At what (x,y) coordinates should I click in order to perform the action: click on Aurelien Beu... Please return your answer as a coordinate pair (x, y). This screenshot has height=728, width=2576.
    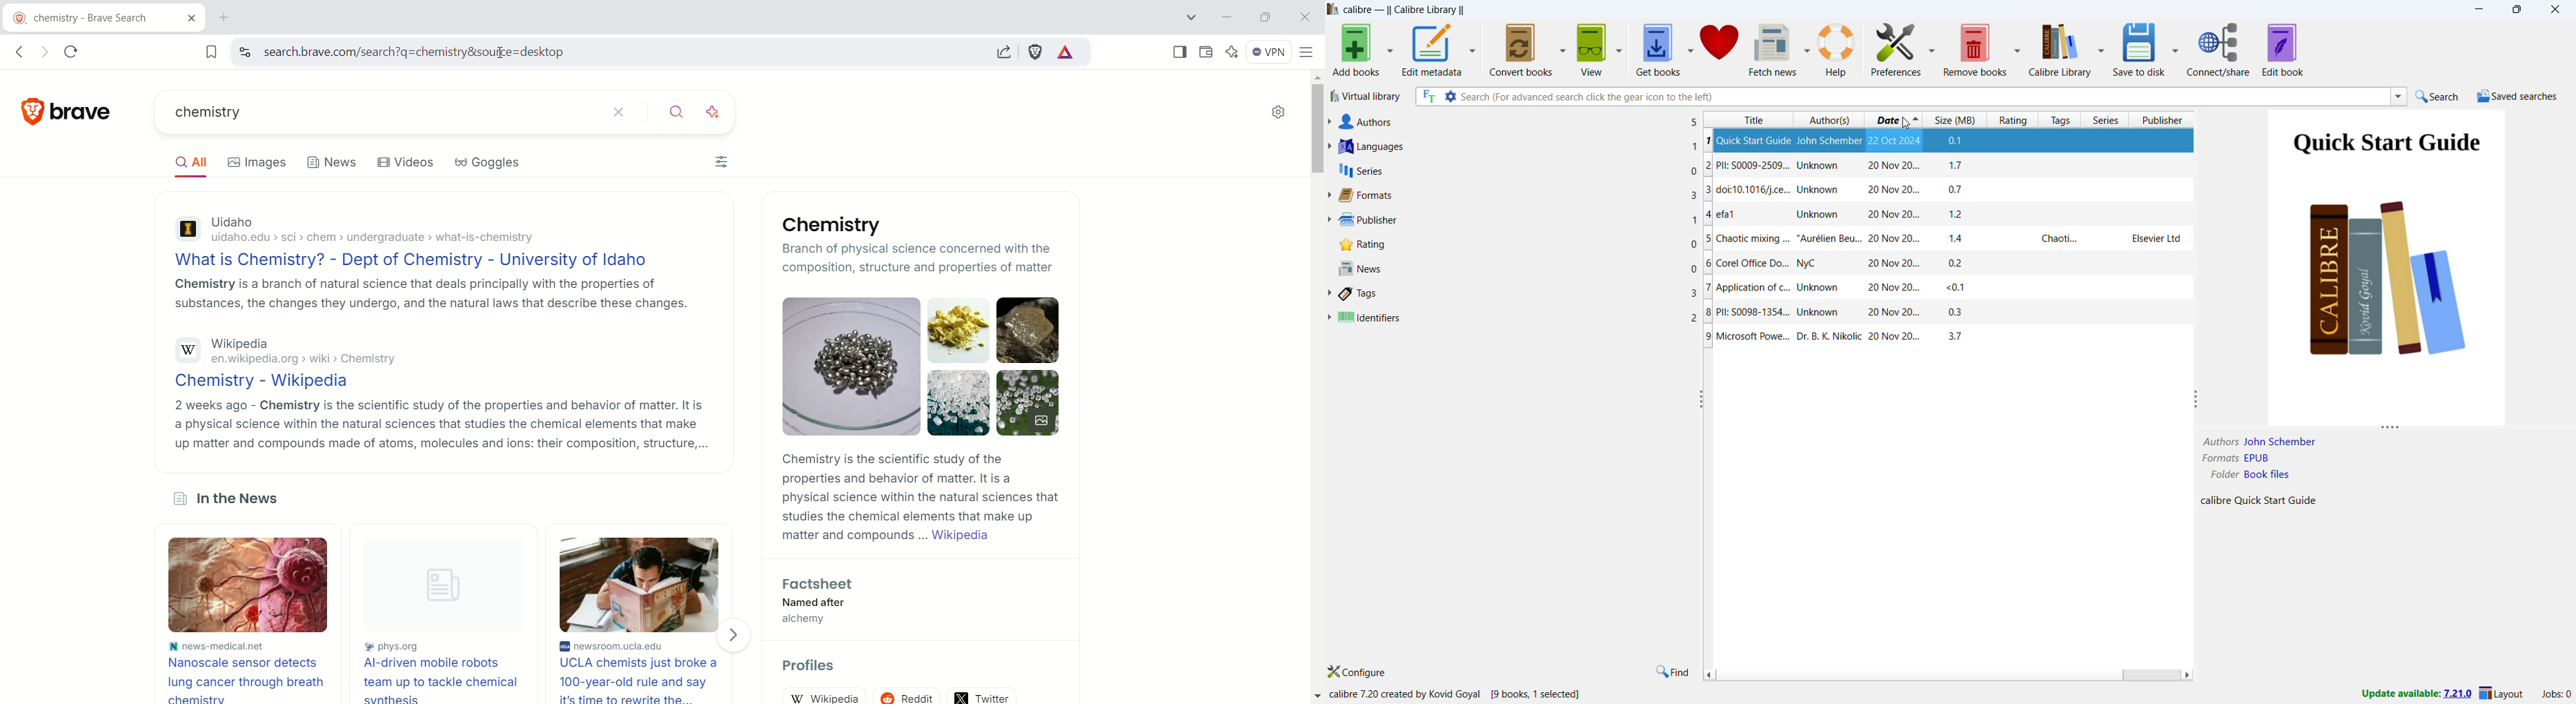
    Looking at the image, I should click on (1830, 289).